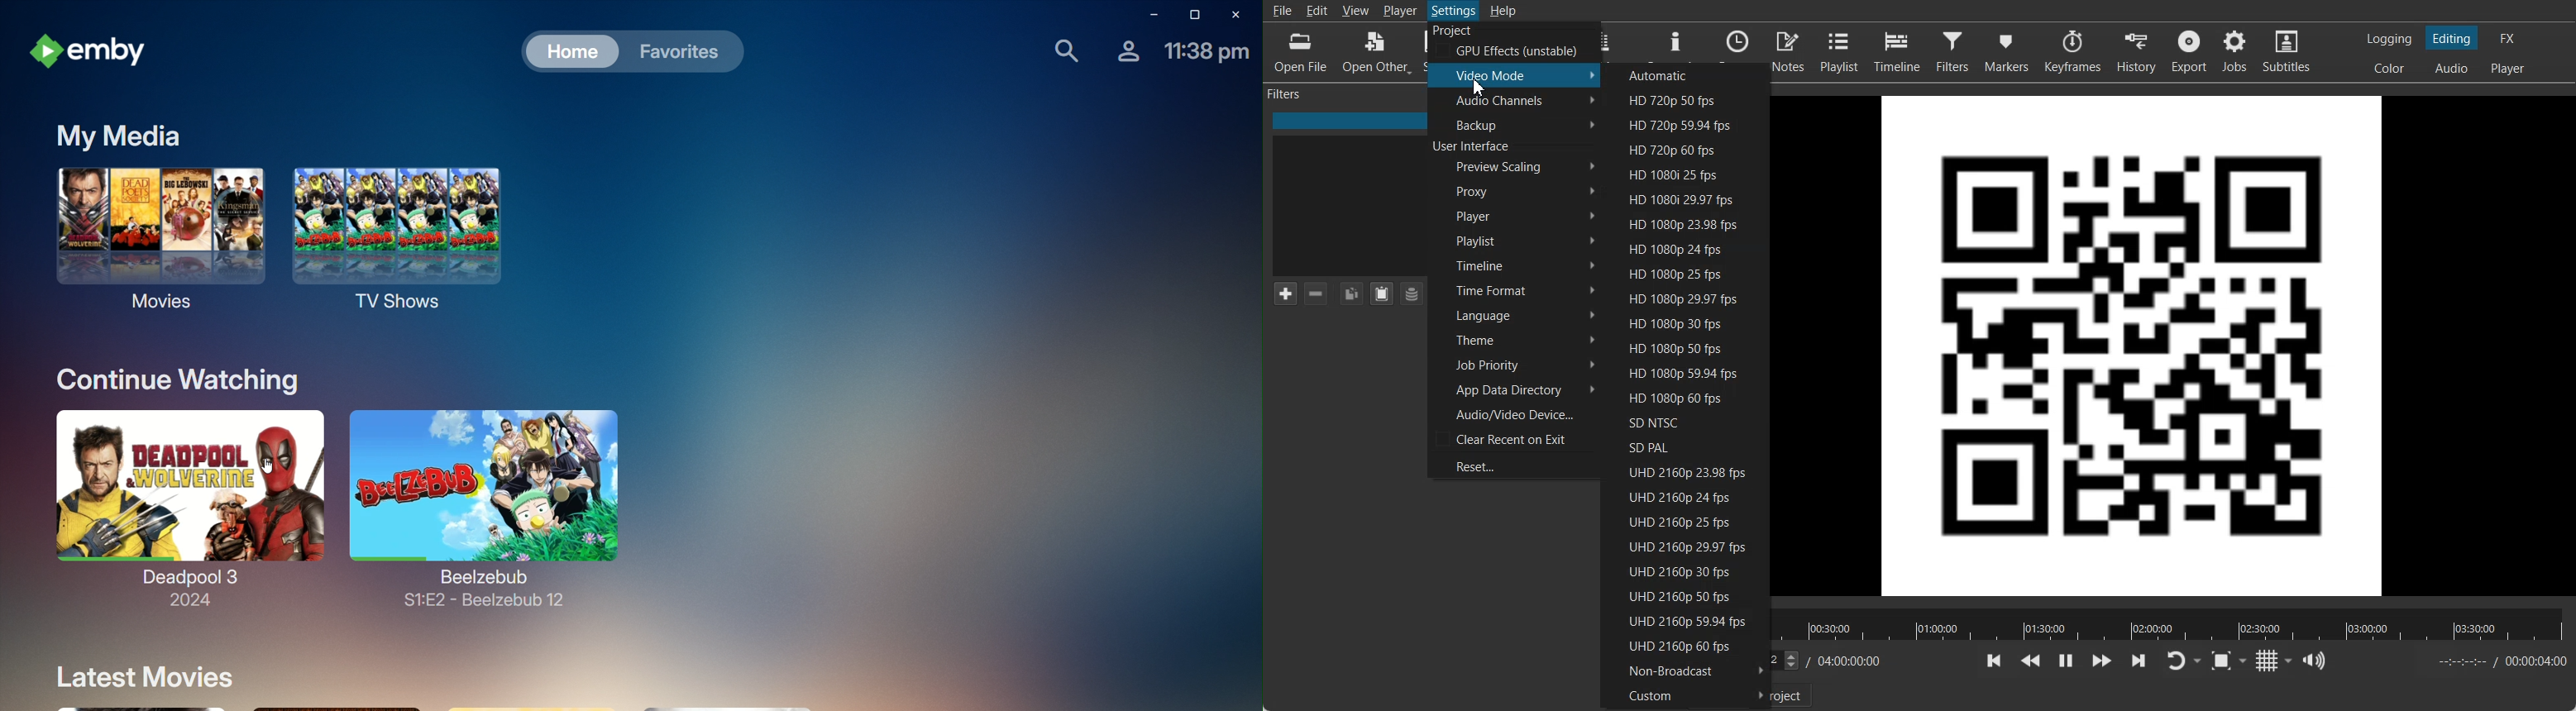  What do you see at coordinates (1677, 595) in the screenshot?
I see `UHD 2160p 50 fps` at bounding box center [1677, 595].